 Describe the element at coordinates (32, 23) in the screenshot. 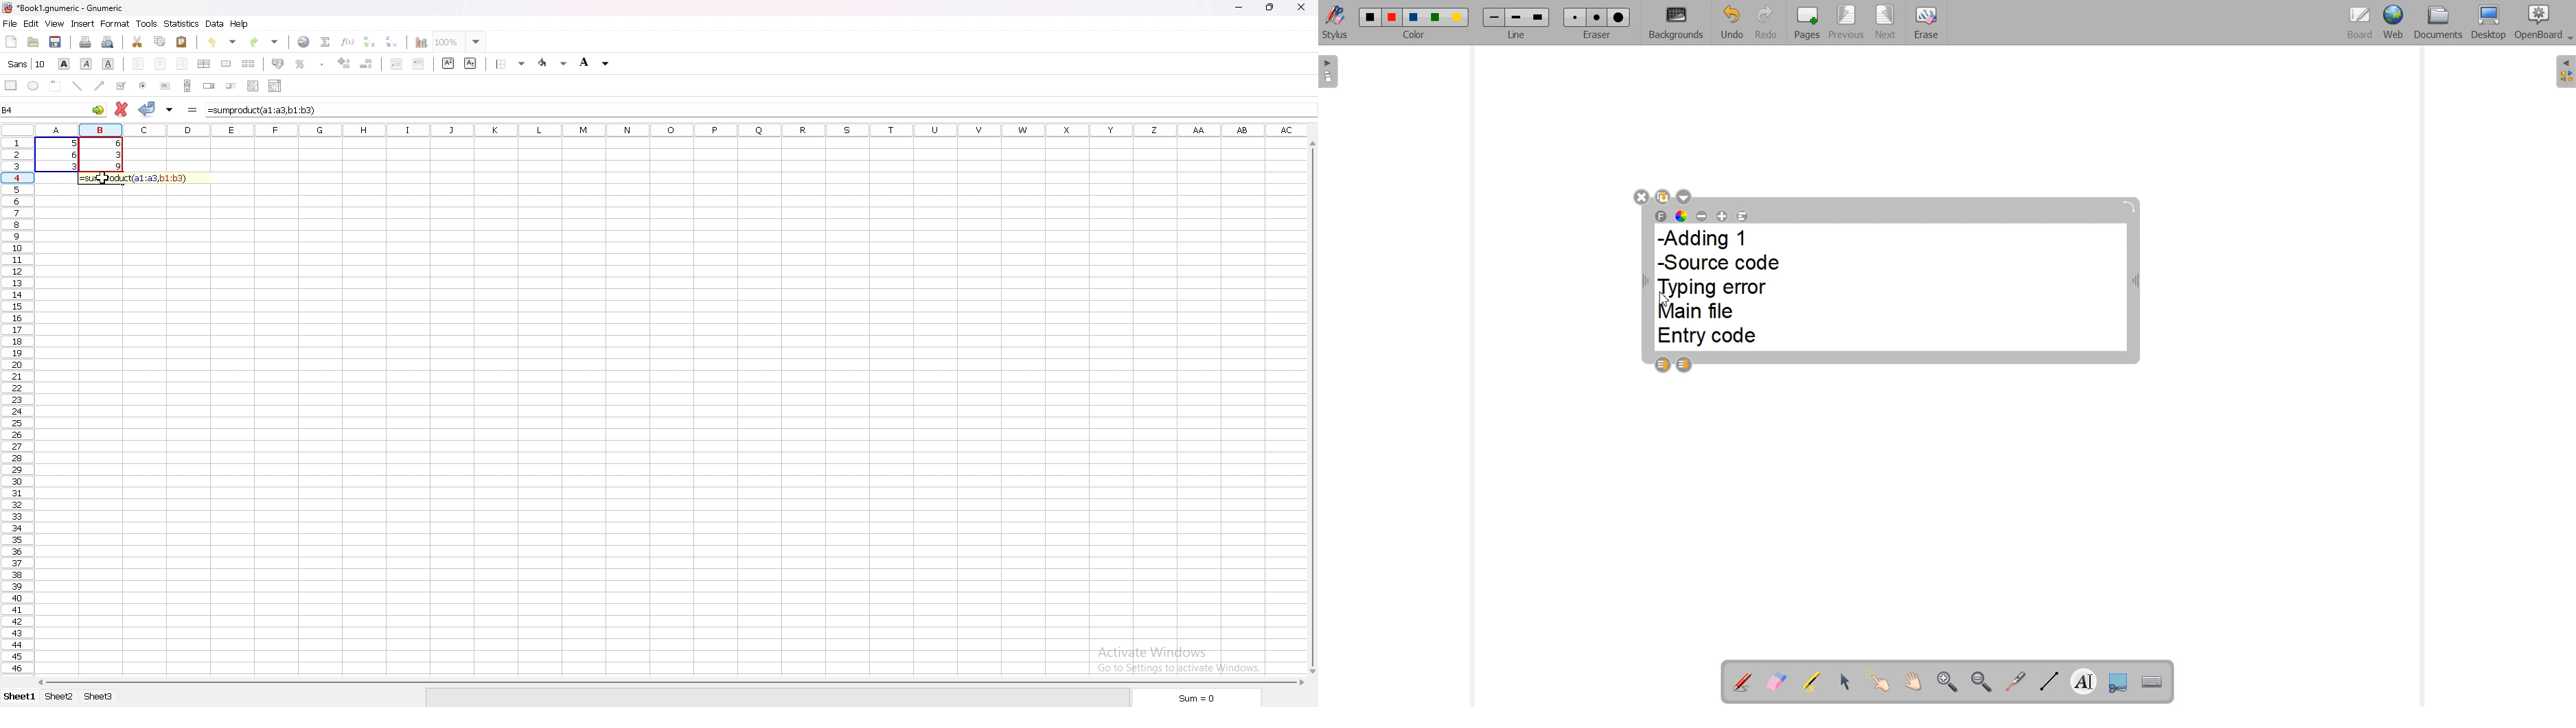

I see `edit` at that location.